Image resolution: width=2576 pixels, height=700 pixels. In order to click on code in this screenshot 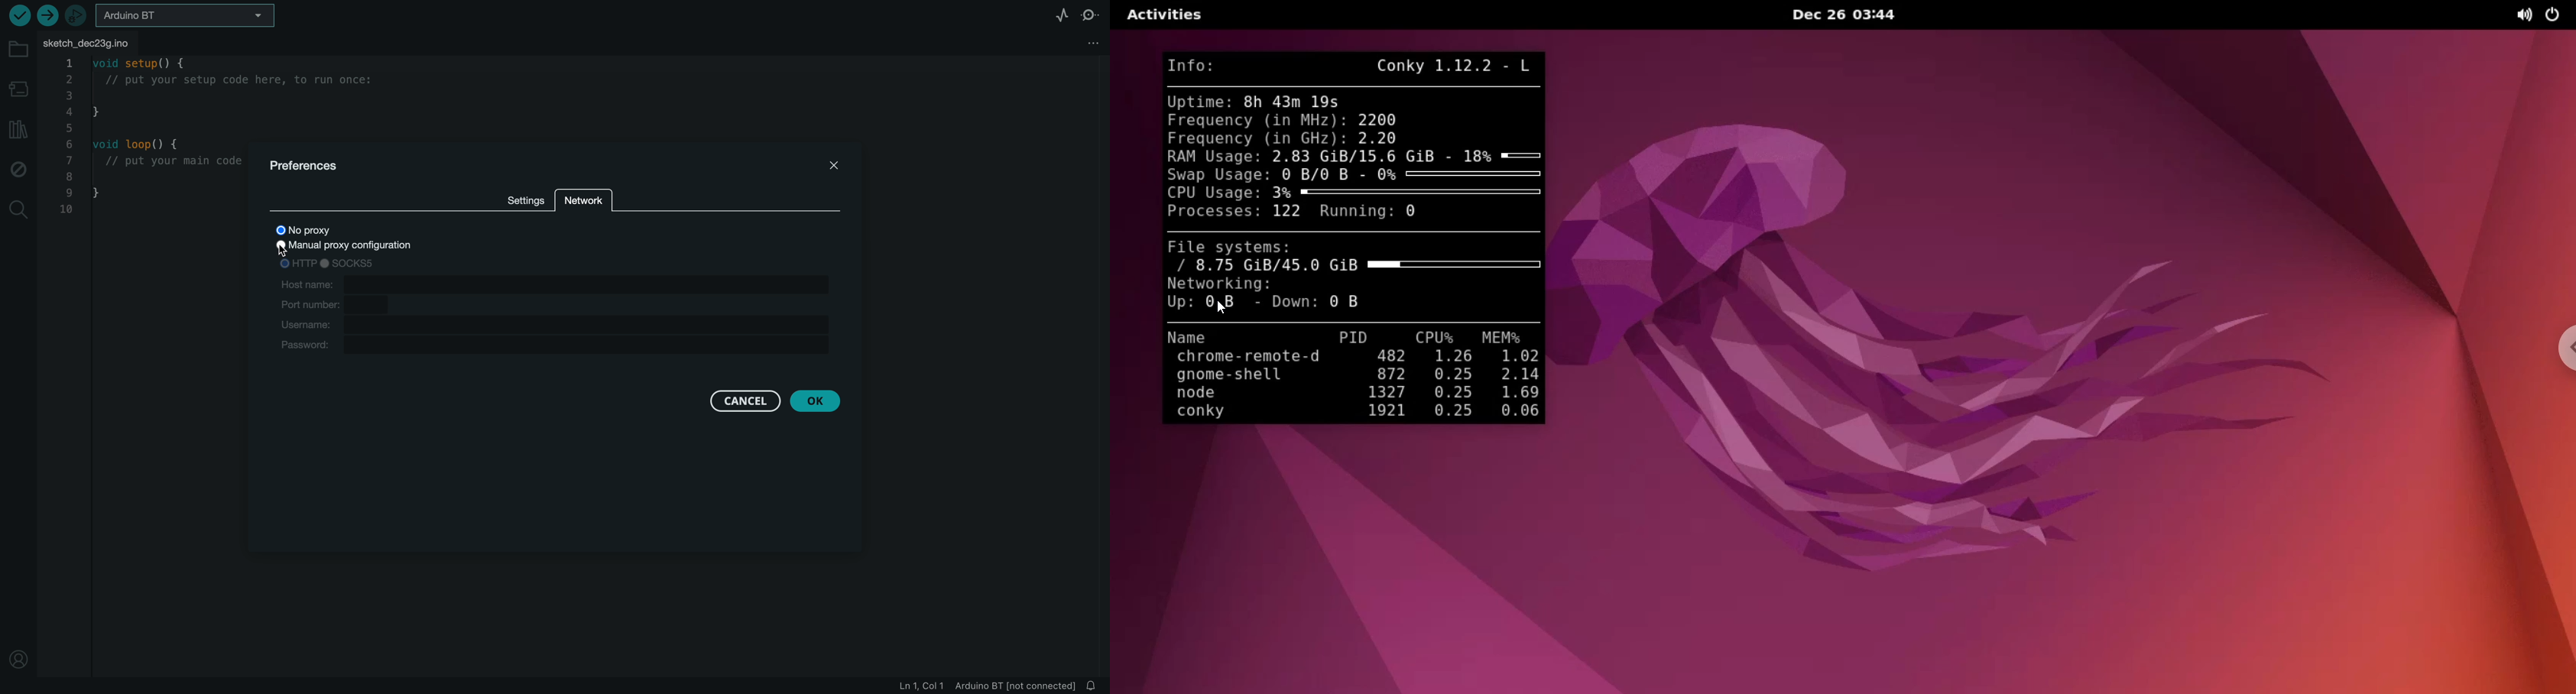, I will do `click(148, 139)`.